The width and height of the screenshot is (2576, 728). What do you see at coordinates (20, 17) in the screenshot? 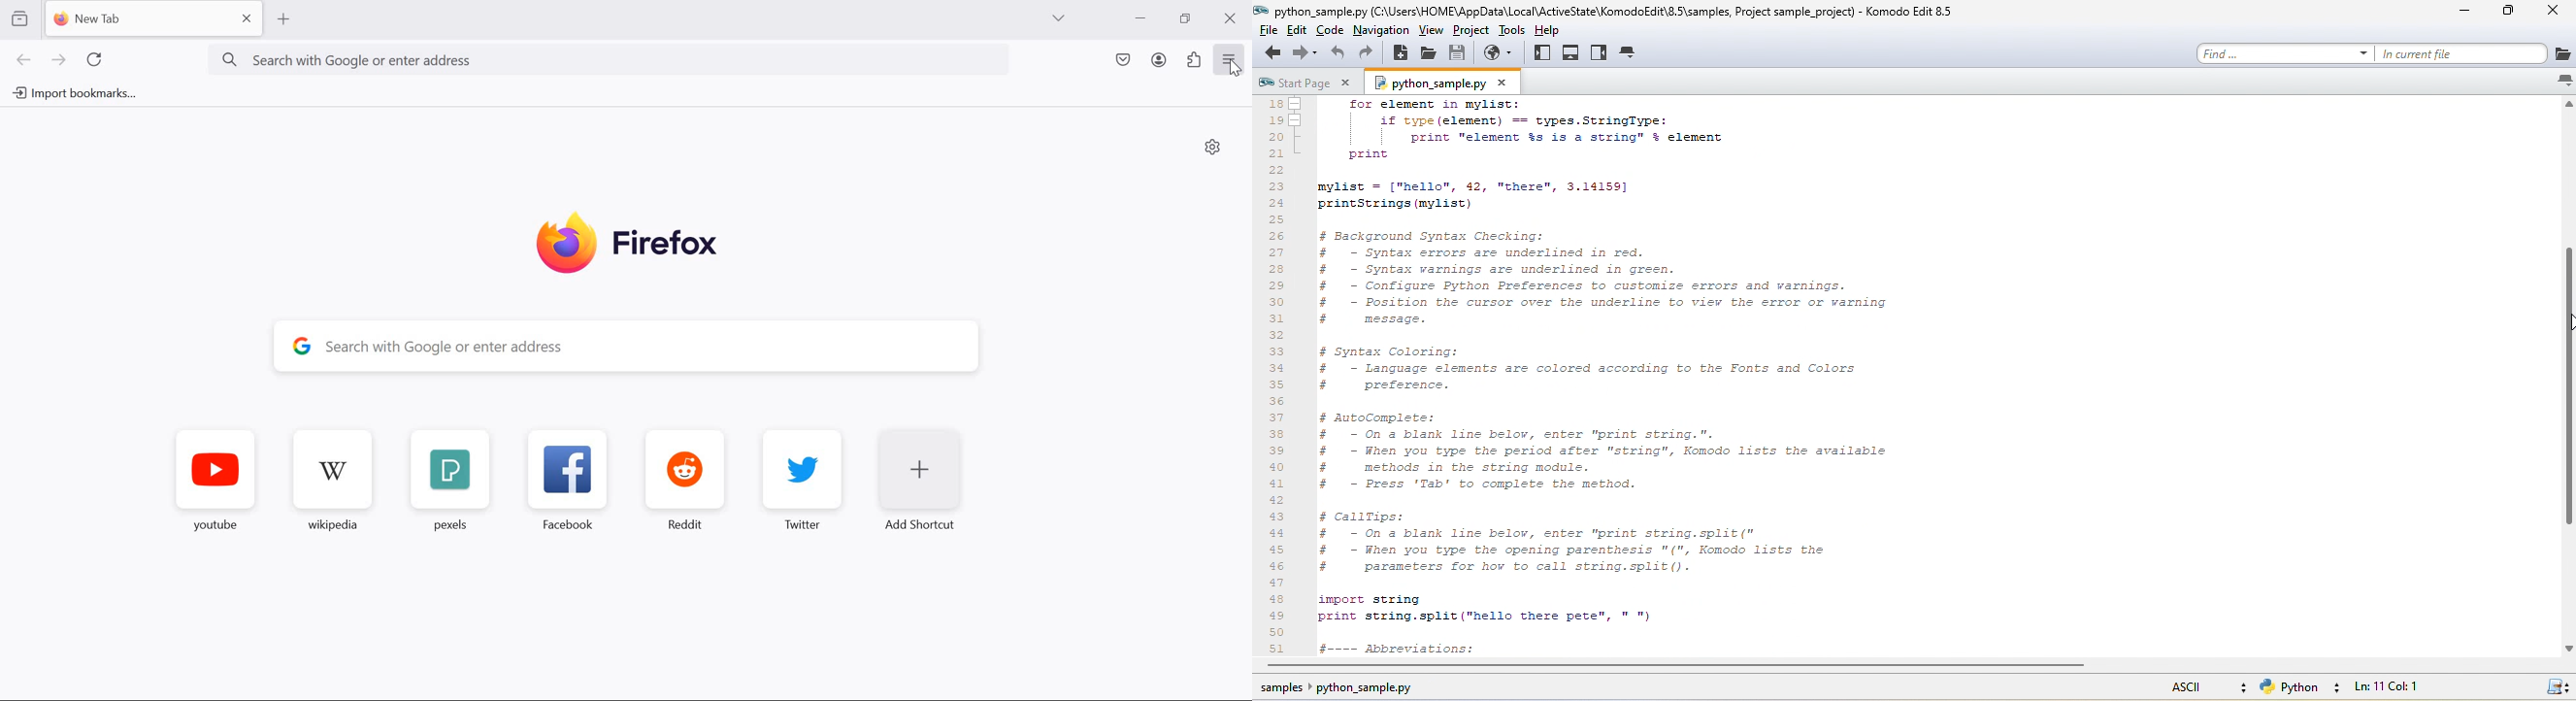
I see `view recent browsing across windows` at bounding box center [20, 17].